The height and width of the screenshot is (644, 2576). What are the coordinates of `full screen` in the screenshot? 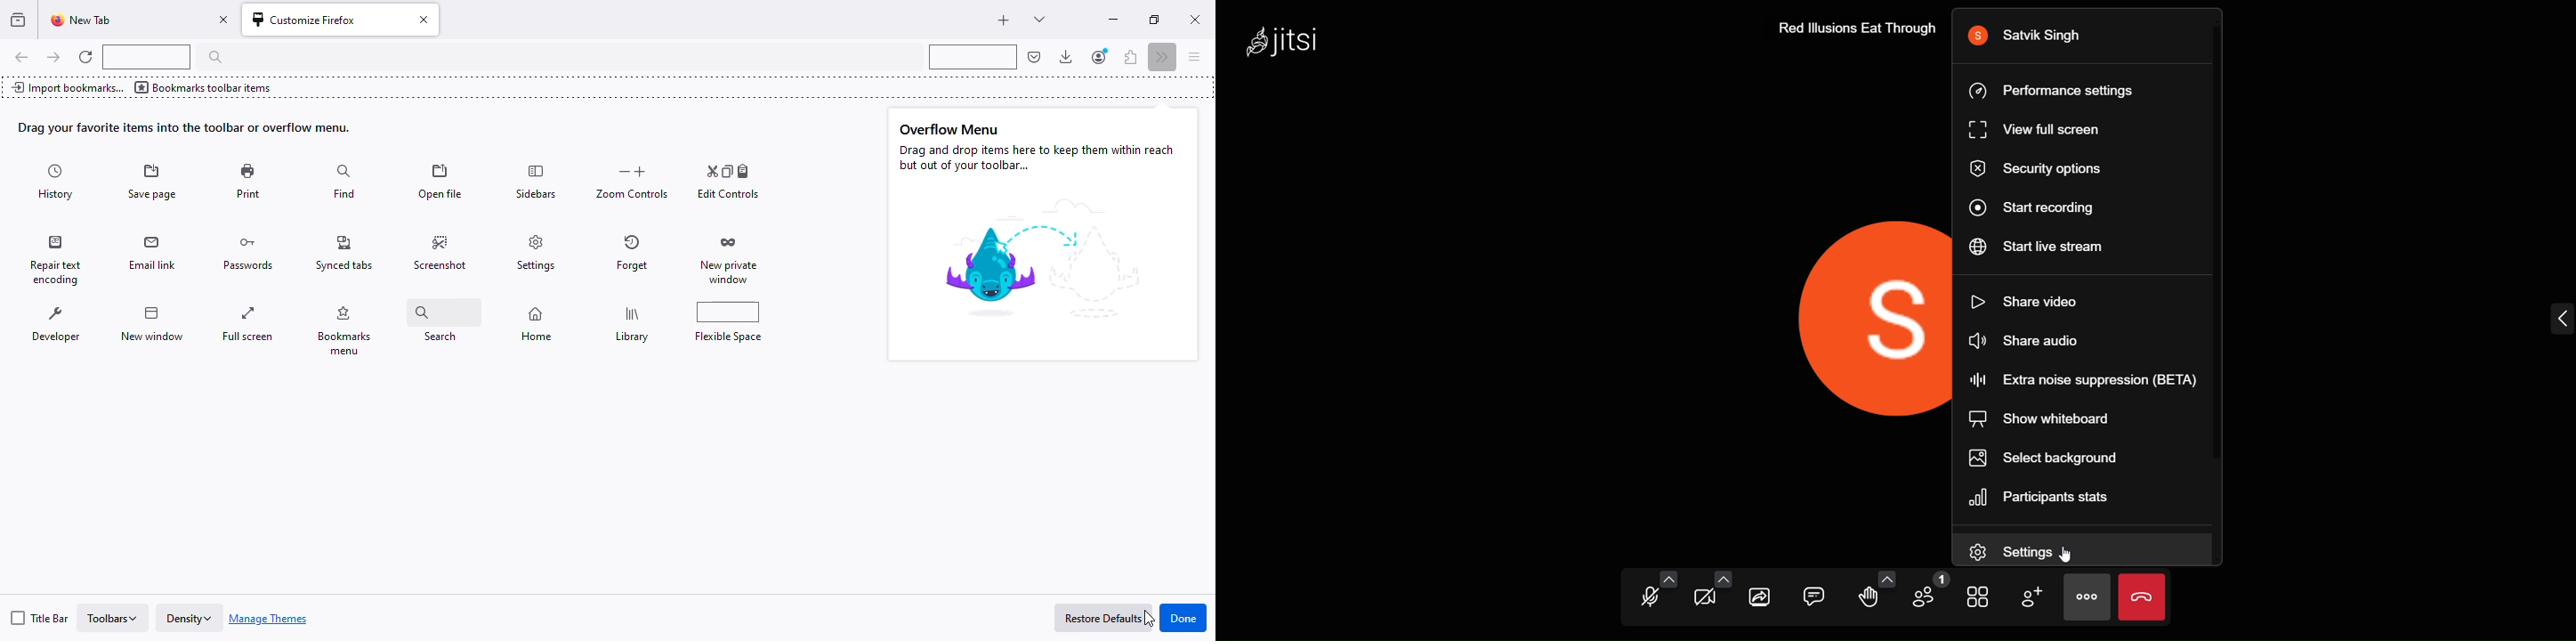 It's located at (249, 323).